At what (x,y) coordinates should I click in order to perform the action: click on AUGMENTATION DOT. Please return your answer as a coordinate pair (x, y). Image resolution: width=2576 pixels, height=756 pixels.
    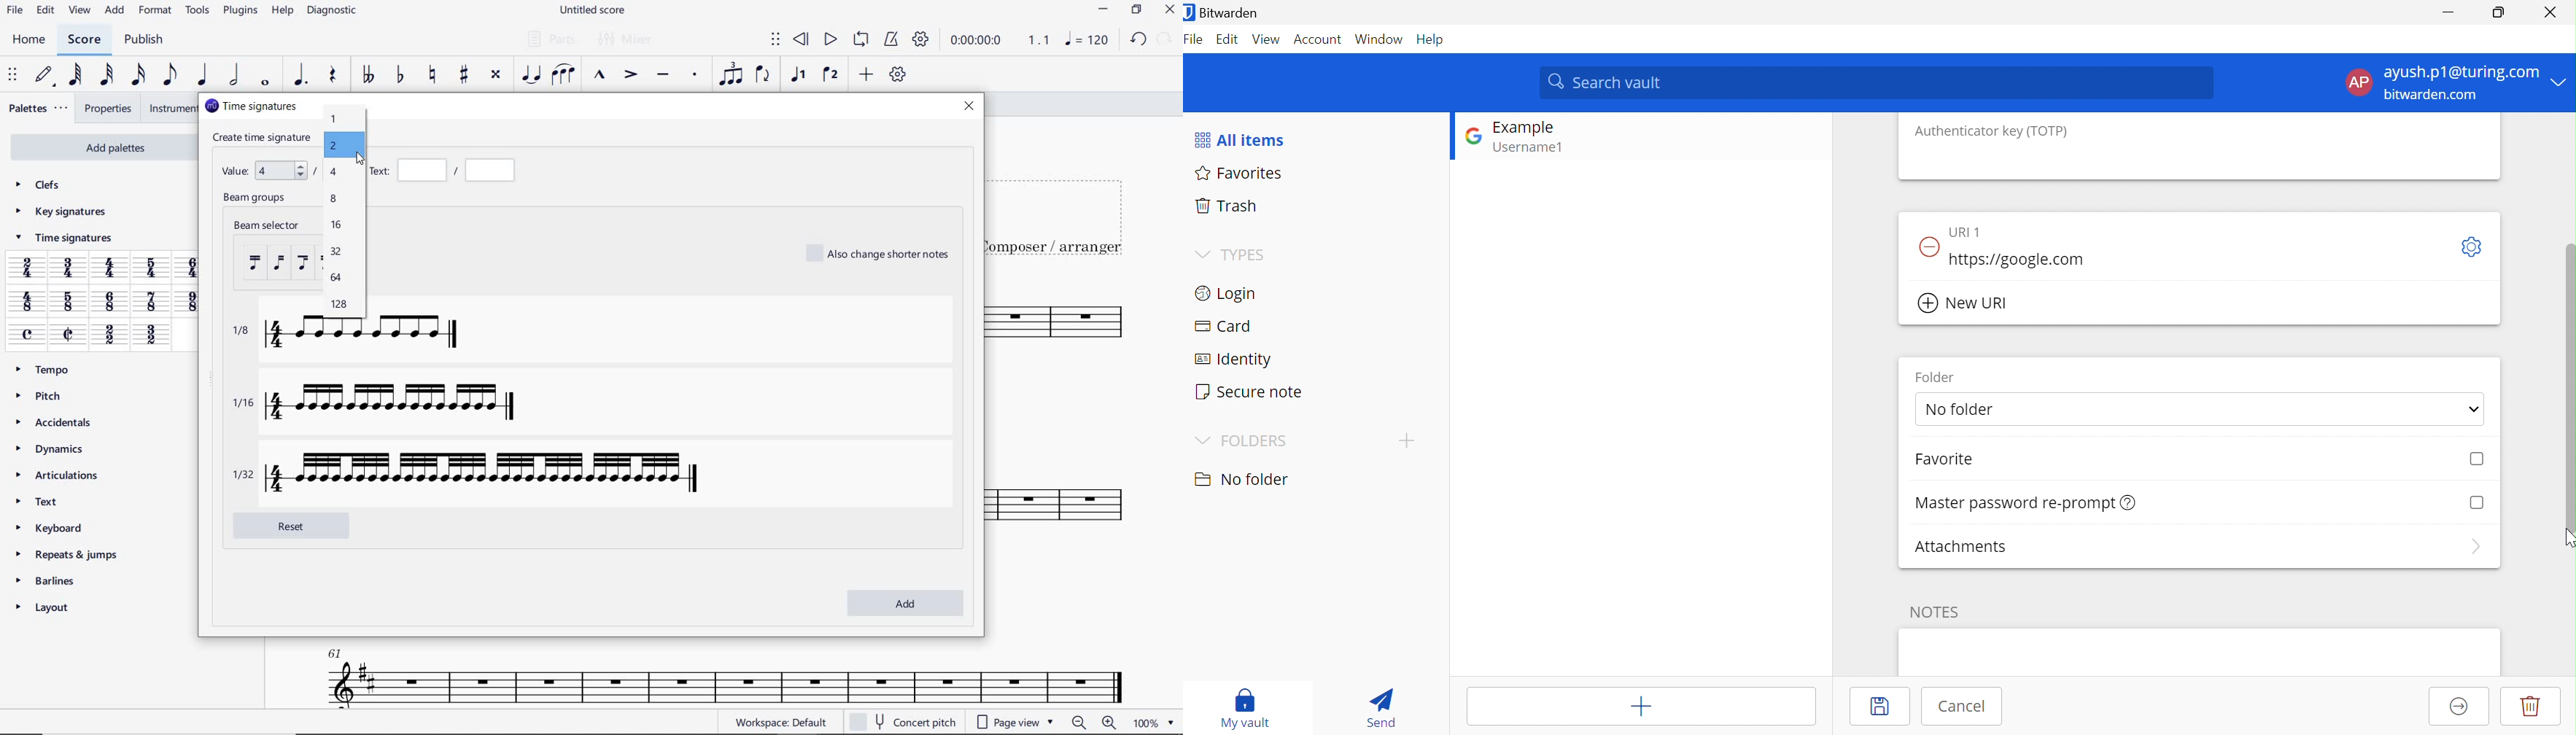
    Looking at the image, I should click on (299, 75).